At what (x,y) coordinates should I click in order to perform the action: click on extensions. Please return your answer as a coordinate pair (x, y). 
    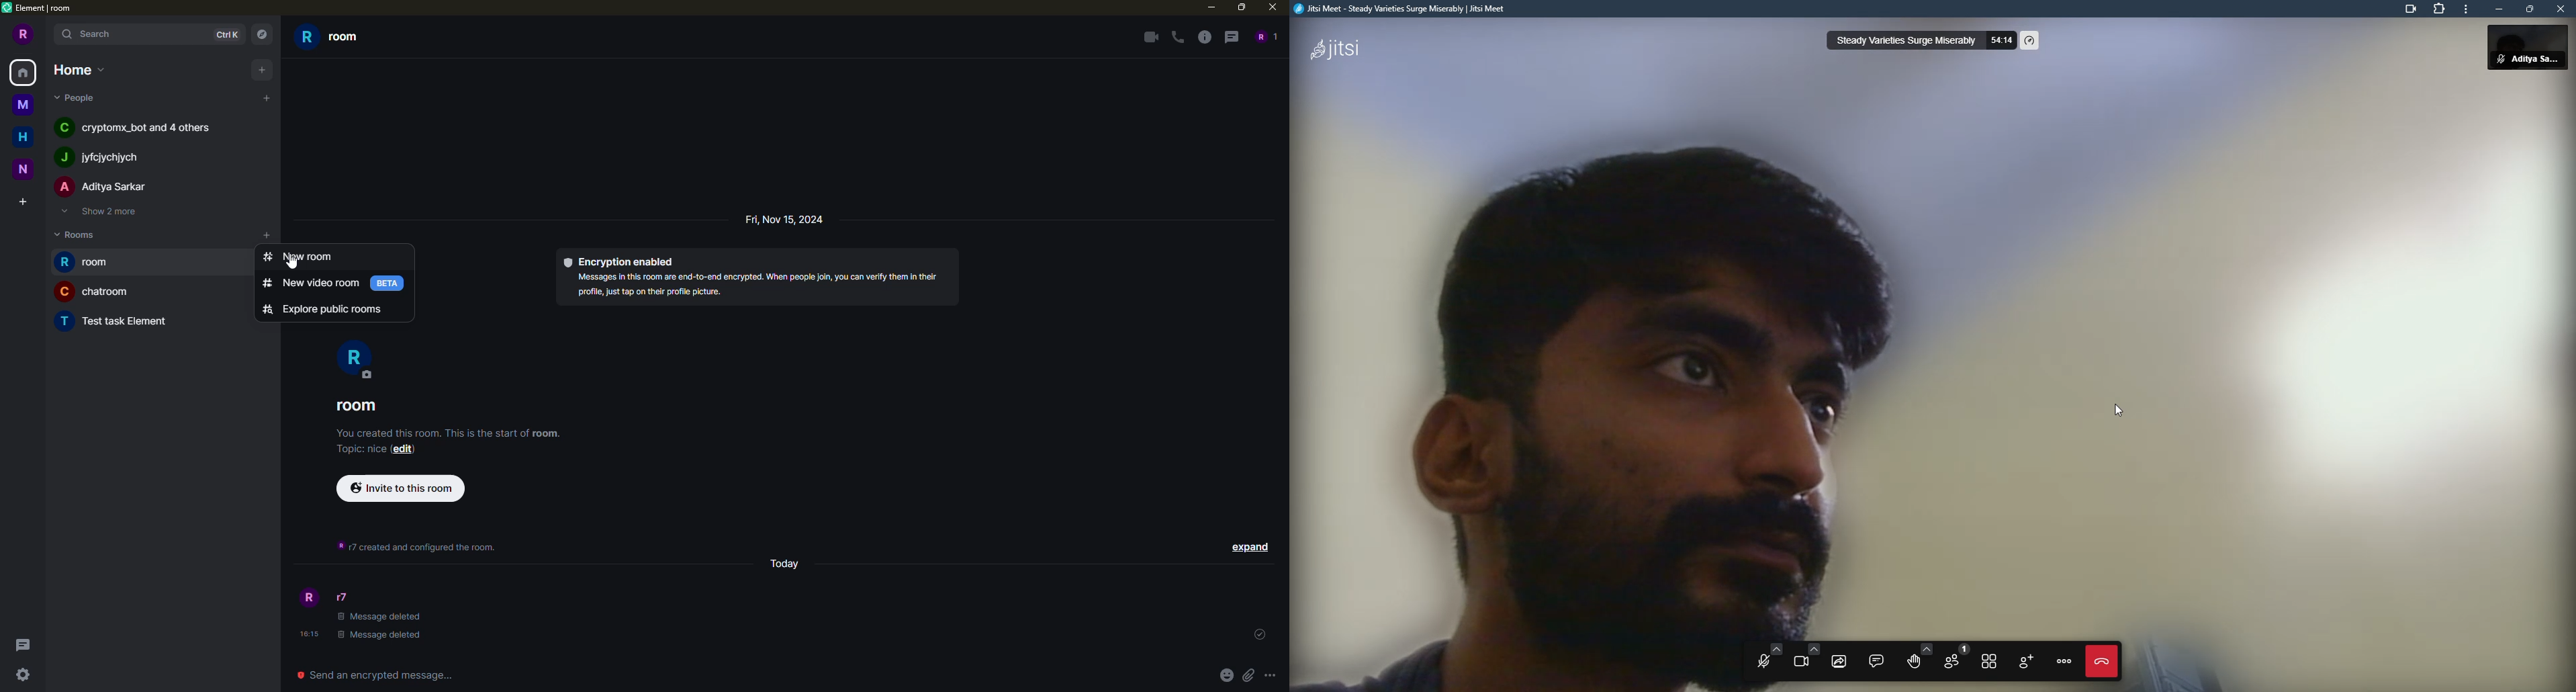
    Looking at the image, I should click on (2441, 10).